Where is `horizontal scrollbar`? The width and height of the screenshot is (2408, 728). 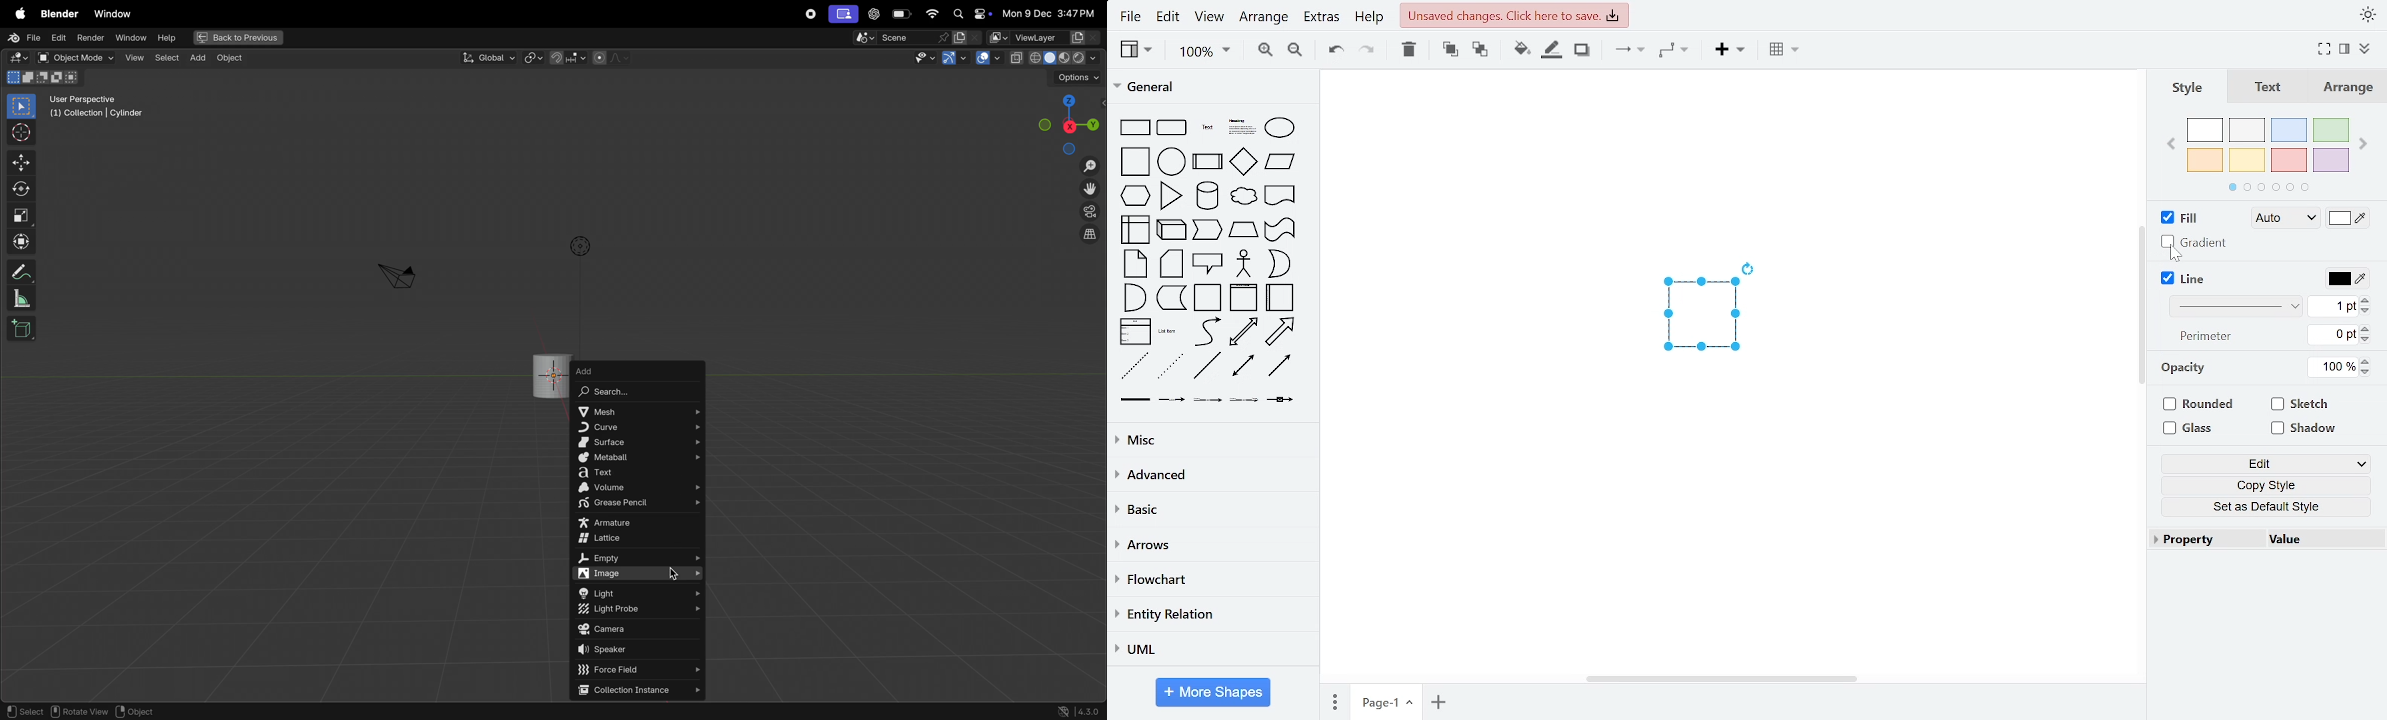 horizontal scrollbar is located at coordinates (1721, 678).